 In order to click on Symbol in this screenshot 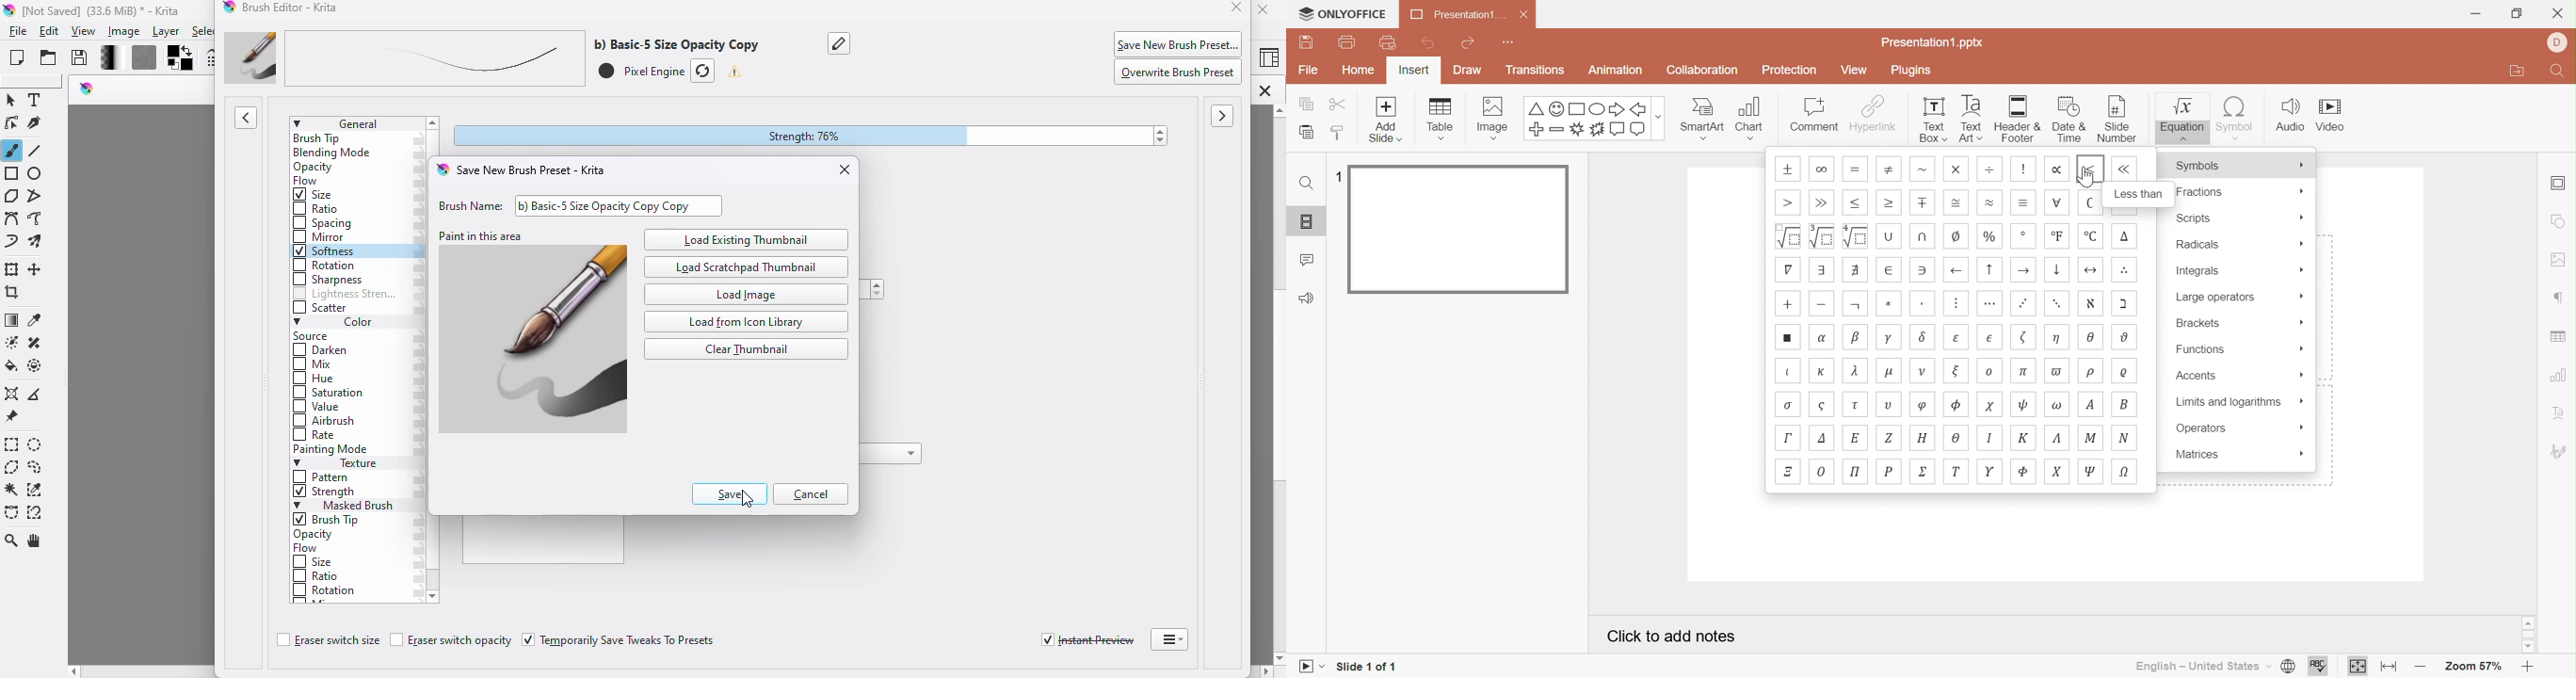, I will do `click(2236, 118)`.